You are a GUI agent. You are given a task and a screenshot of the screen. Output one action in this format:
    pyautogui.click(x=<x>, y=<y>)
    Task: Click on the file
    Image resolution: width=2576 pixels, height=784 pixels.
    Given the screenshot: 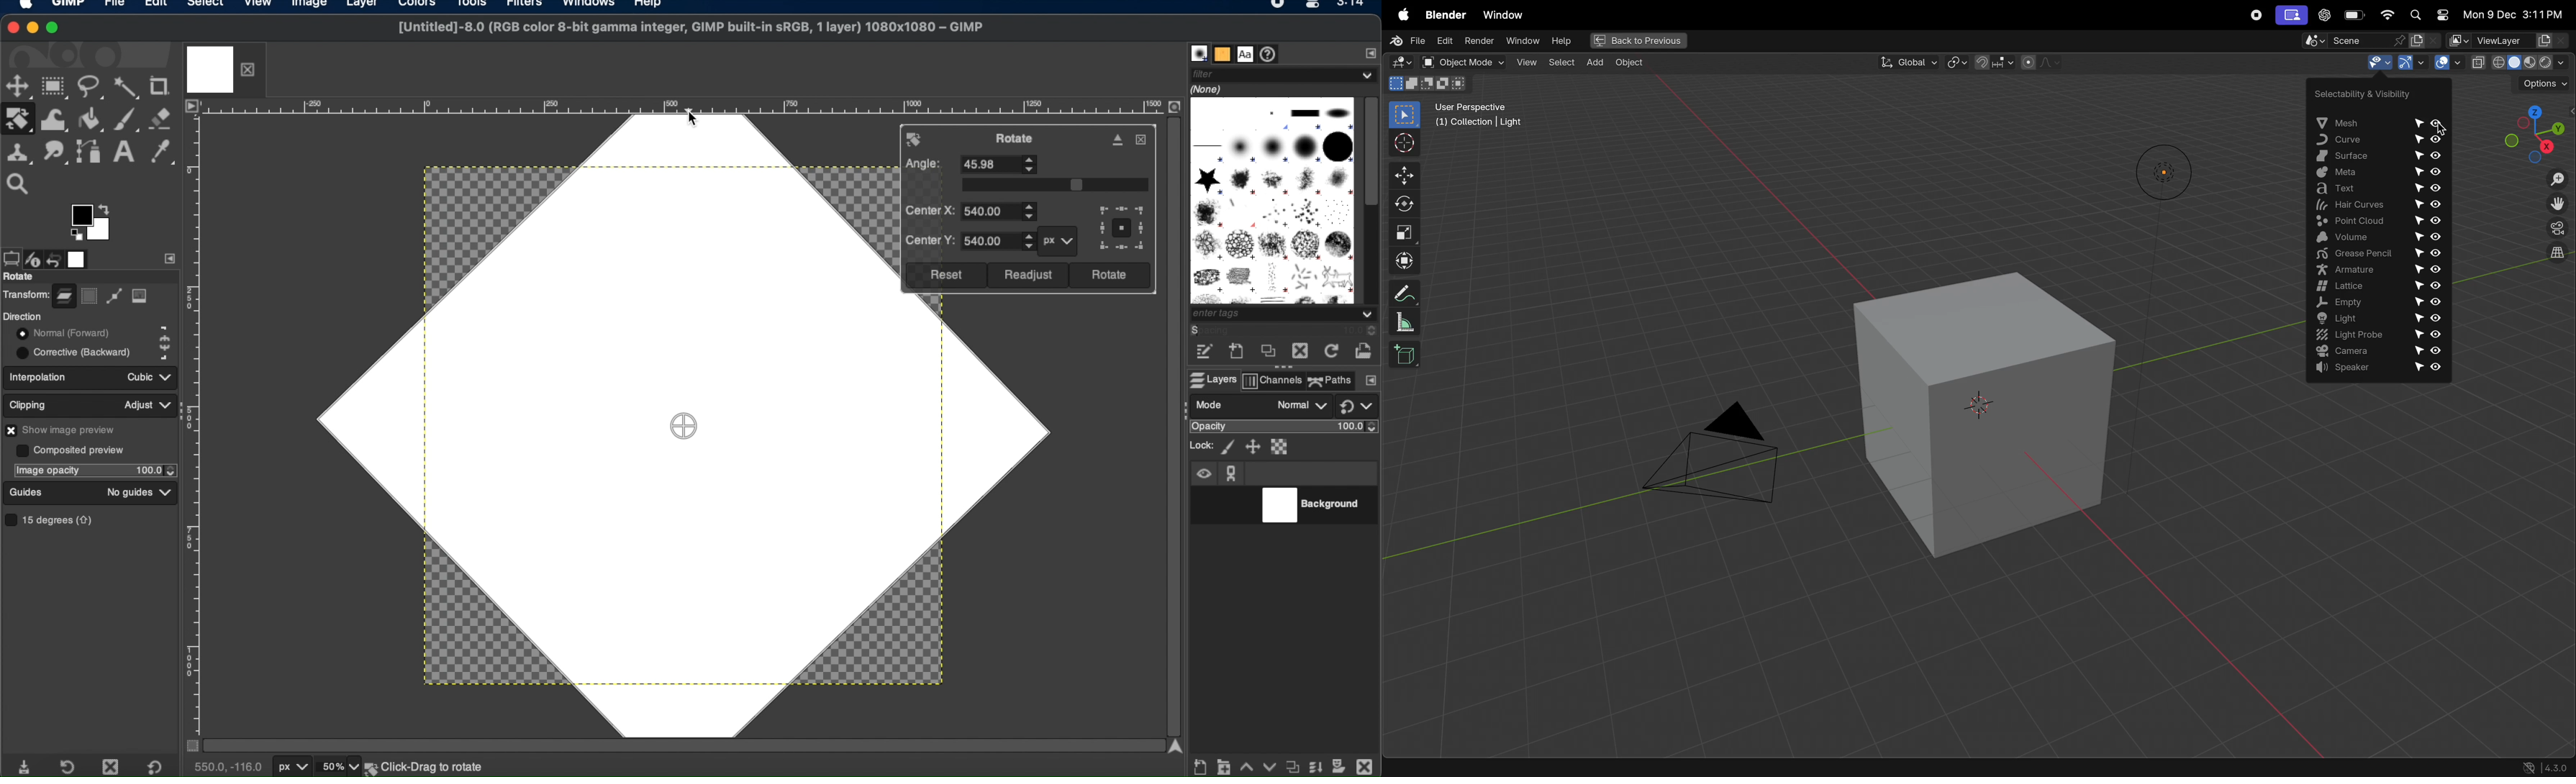 What is the action you would take?
    pyautogui.click(x=114, y=6)
    